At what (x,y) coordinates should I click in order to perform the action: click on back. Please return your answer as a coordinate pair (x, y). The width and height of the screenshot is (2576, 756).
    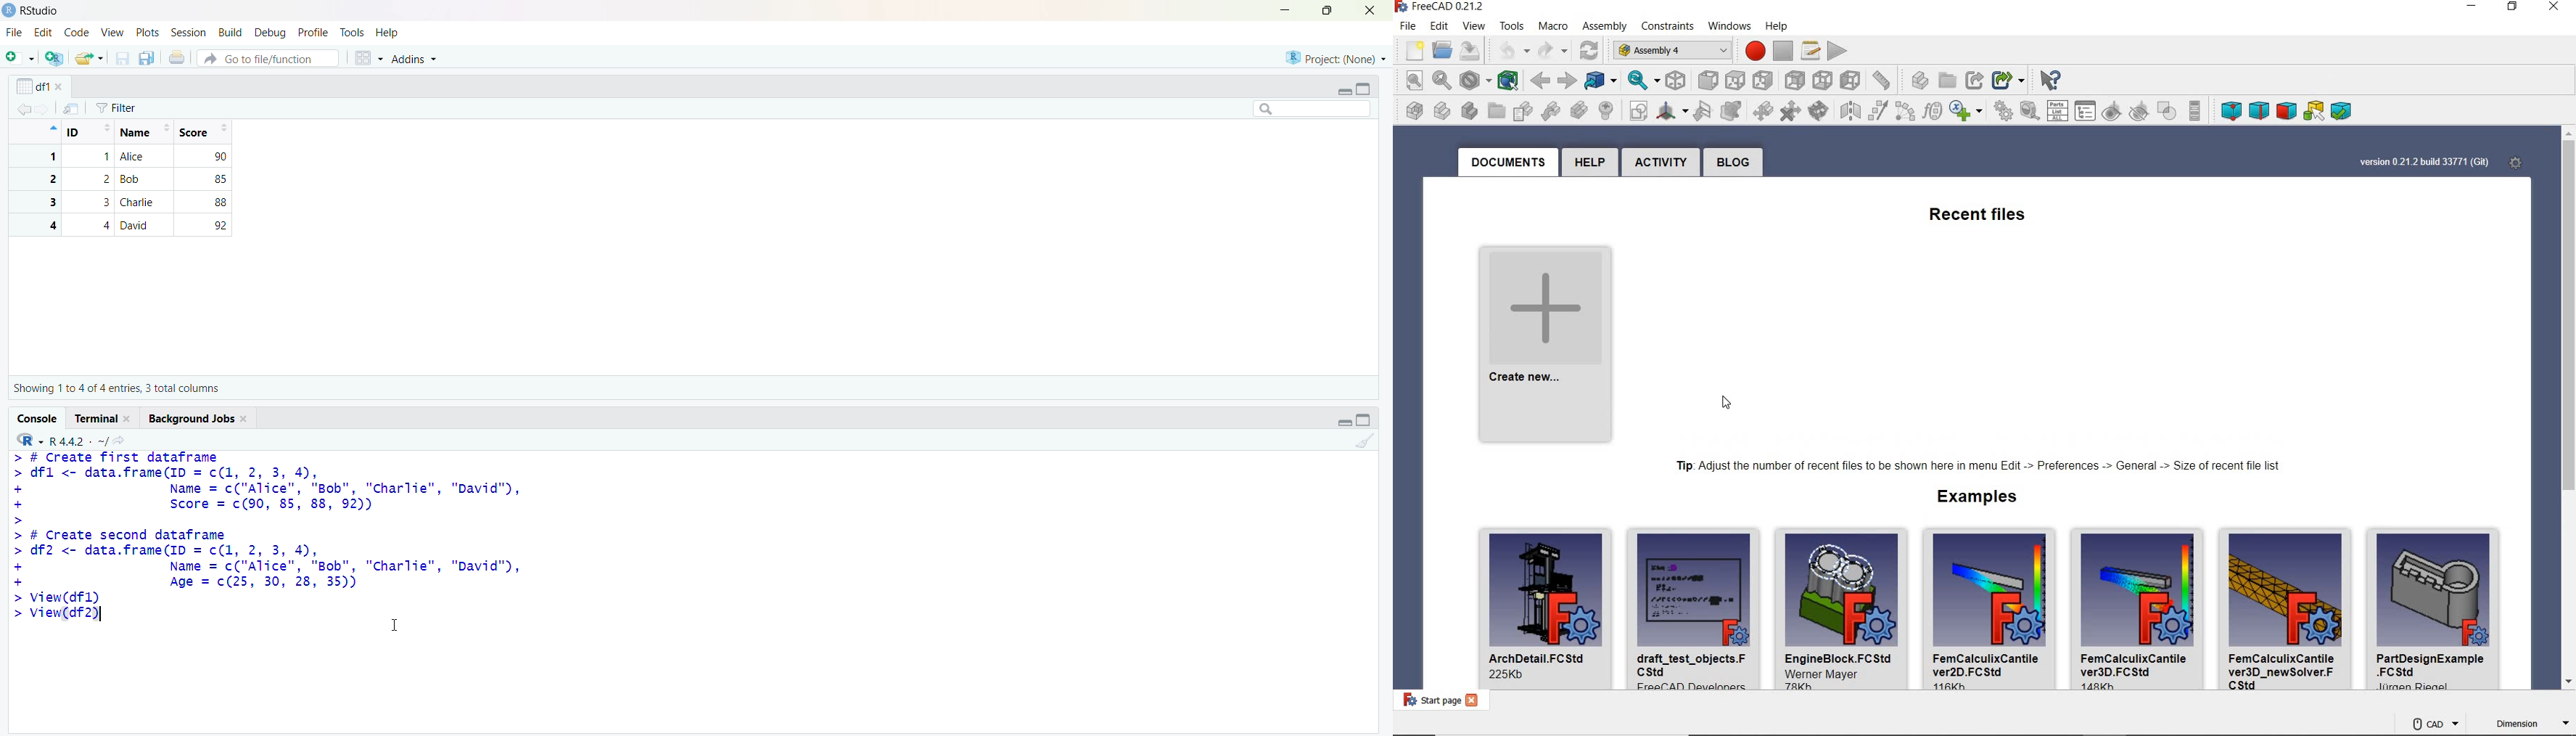
    Looking at the image, I should click on (1541, 82).